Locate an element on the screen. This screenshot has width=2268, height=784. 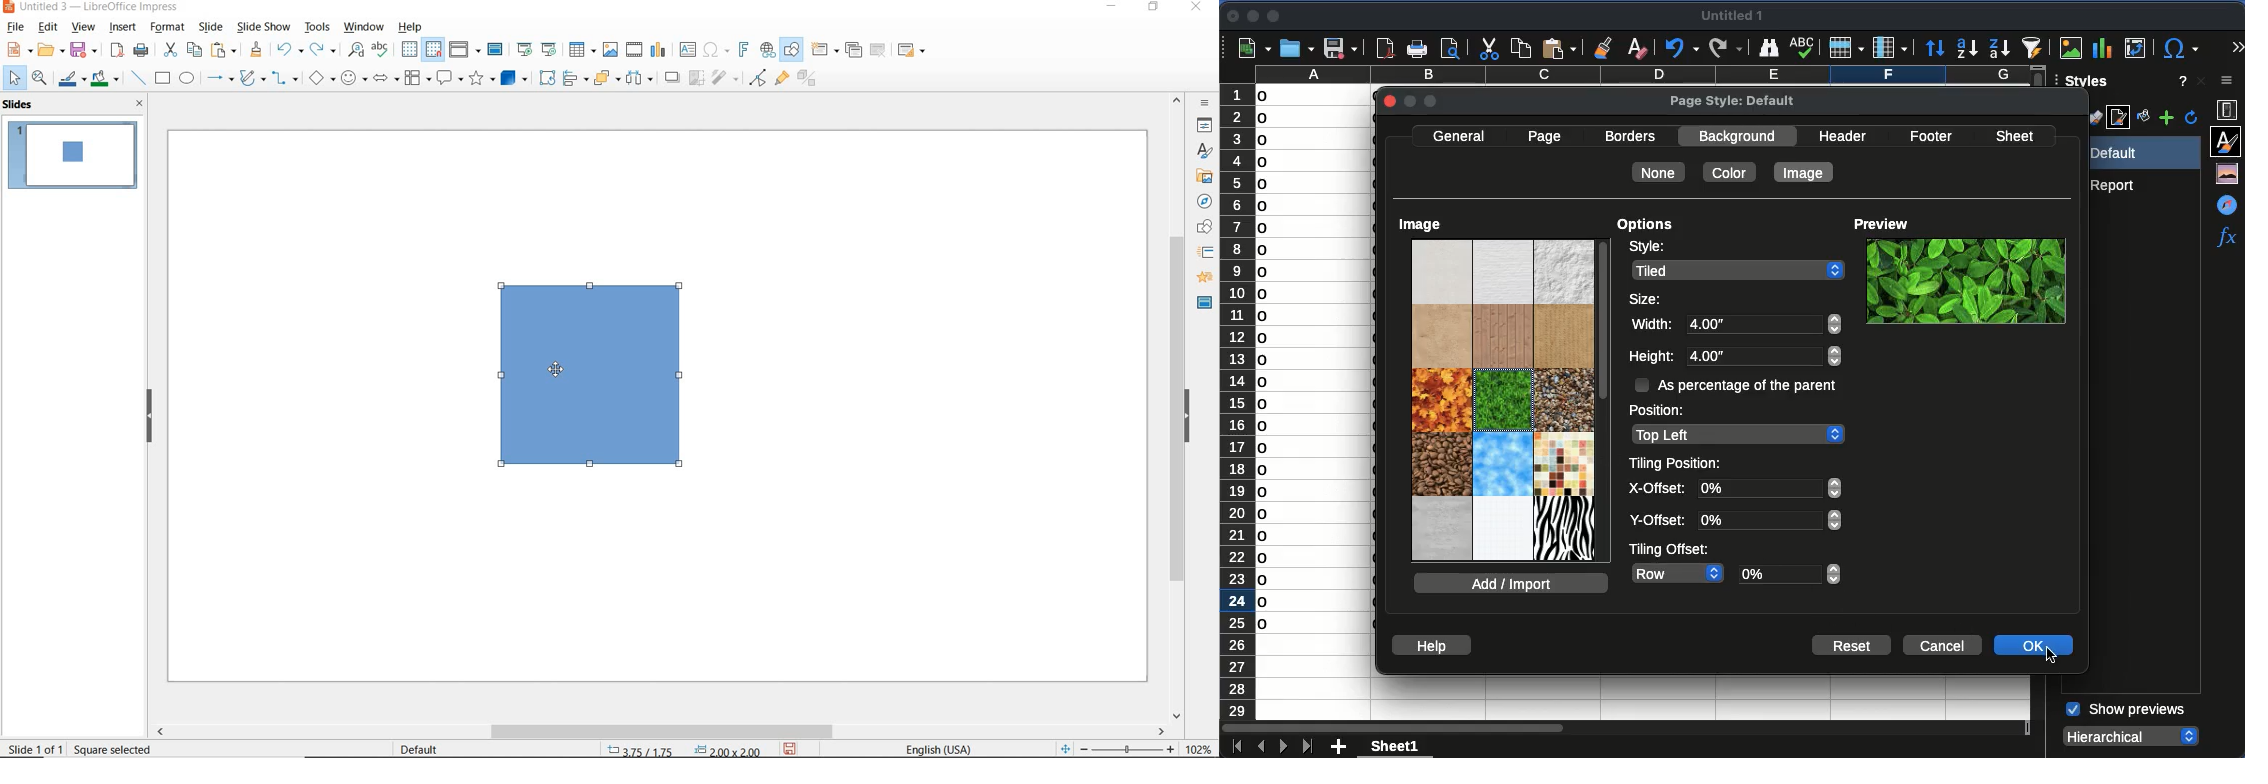
column is located at coordinates (1889, 47).